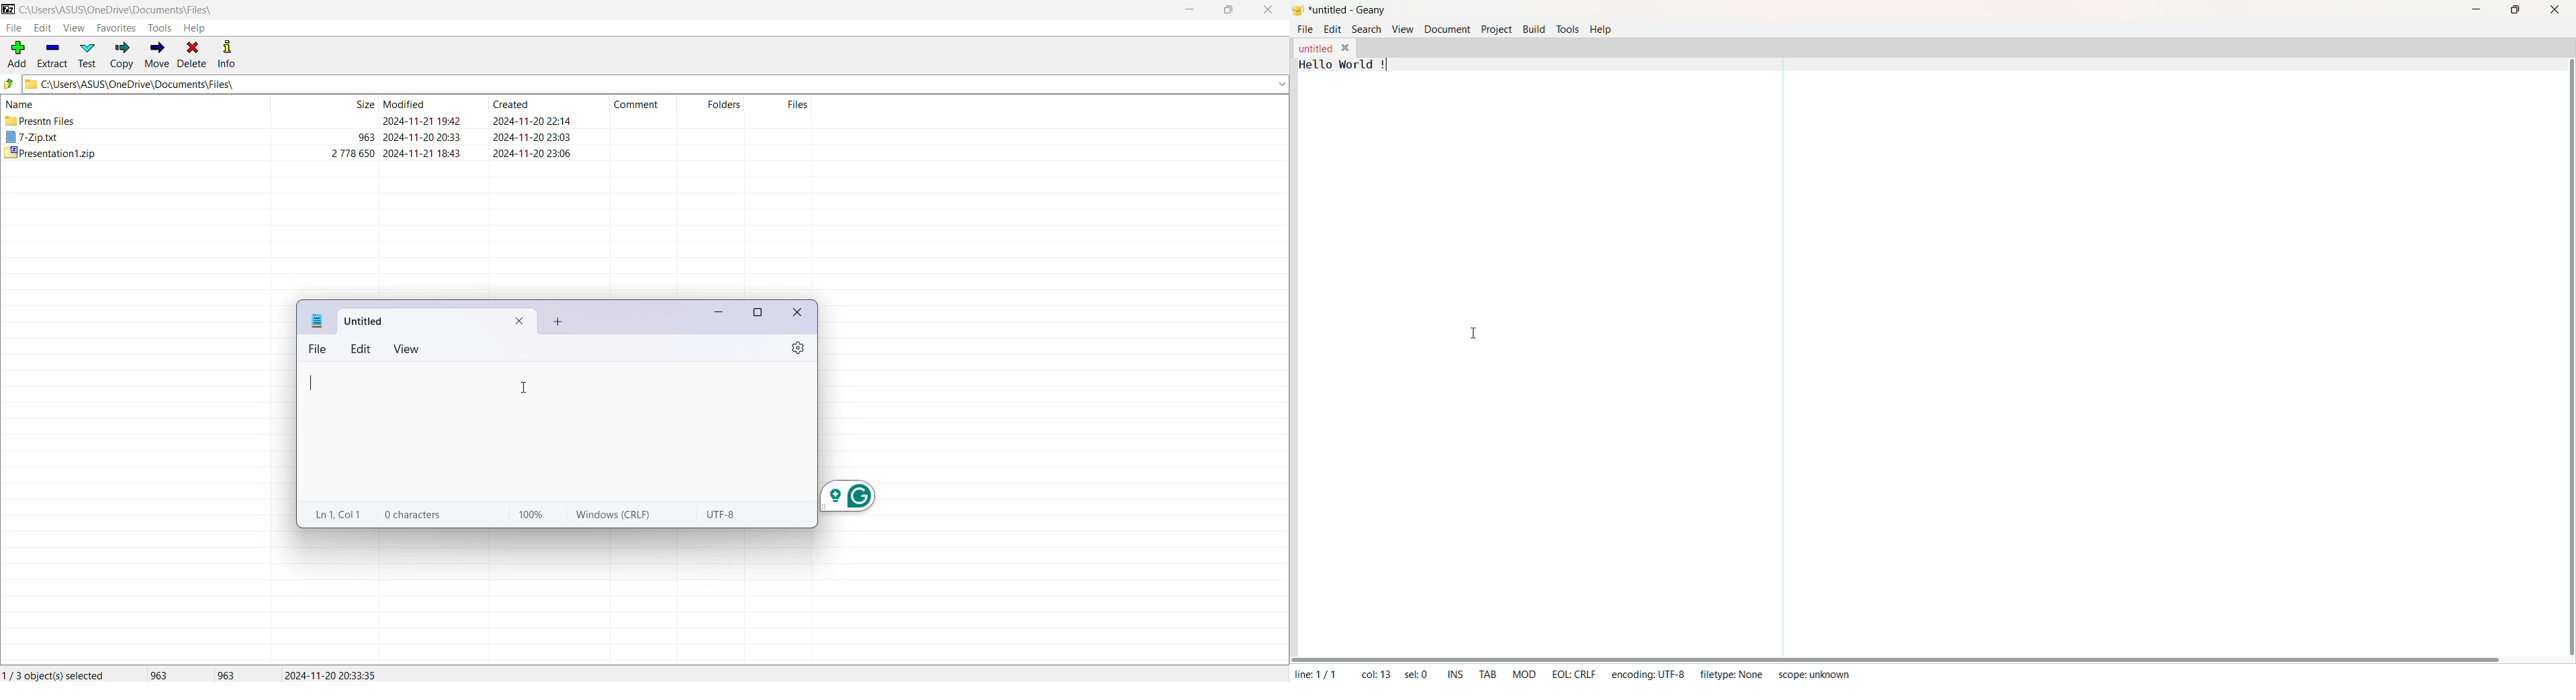 The image size is (2576, 700). What do you see at coordinates (531, 514) in the screenshot?
I see `100%` at bounding box center [531, 514].